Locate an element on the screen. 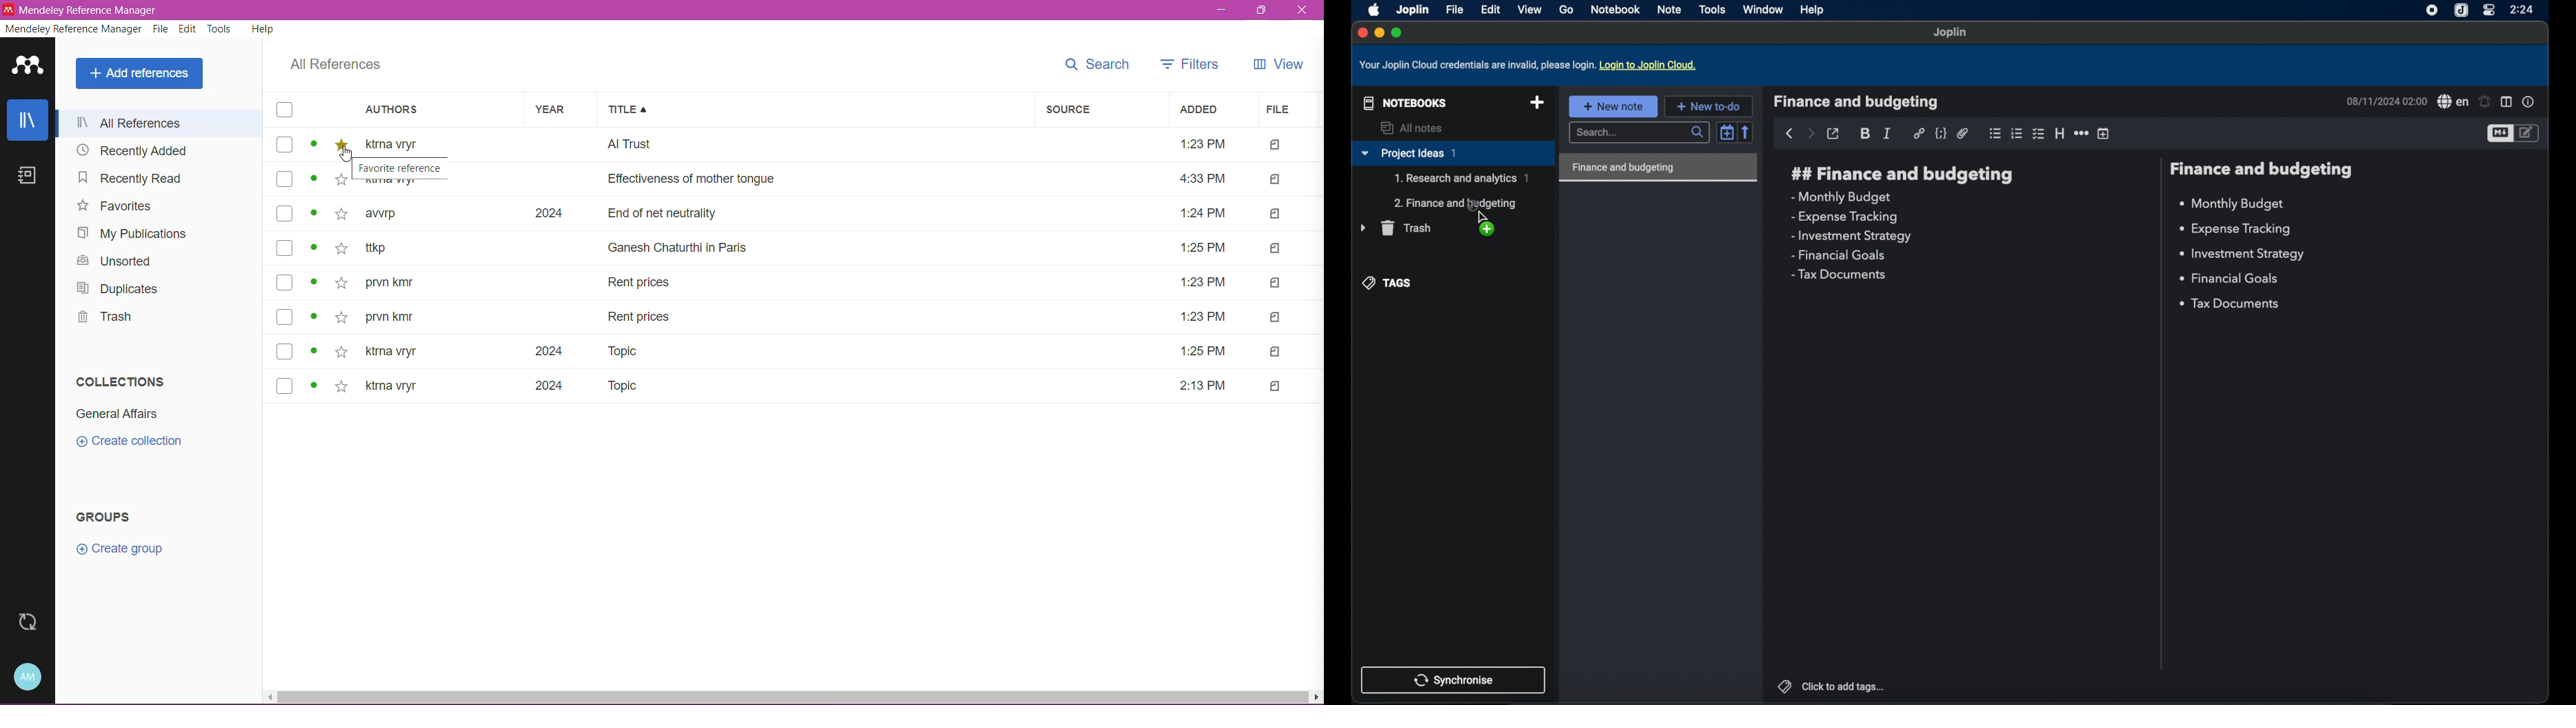  Click to see more details is located at coordinates (314, 144).